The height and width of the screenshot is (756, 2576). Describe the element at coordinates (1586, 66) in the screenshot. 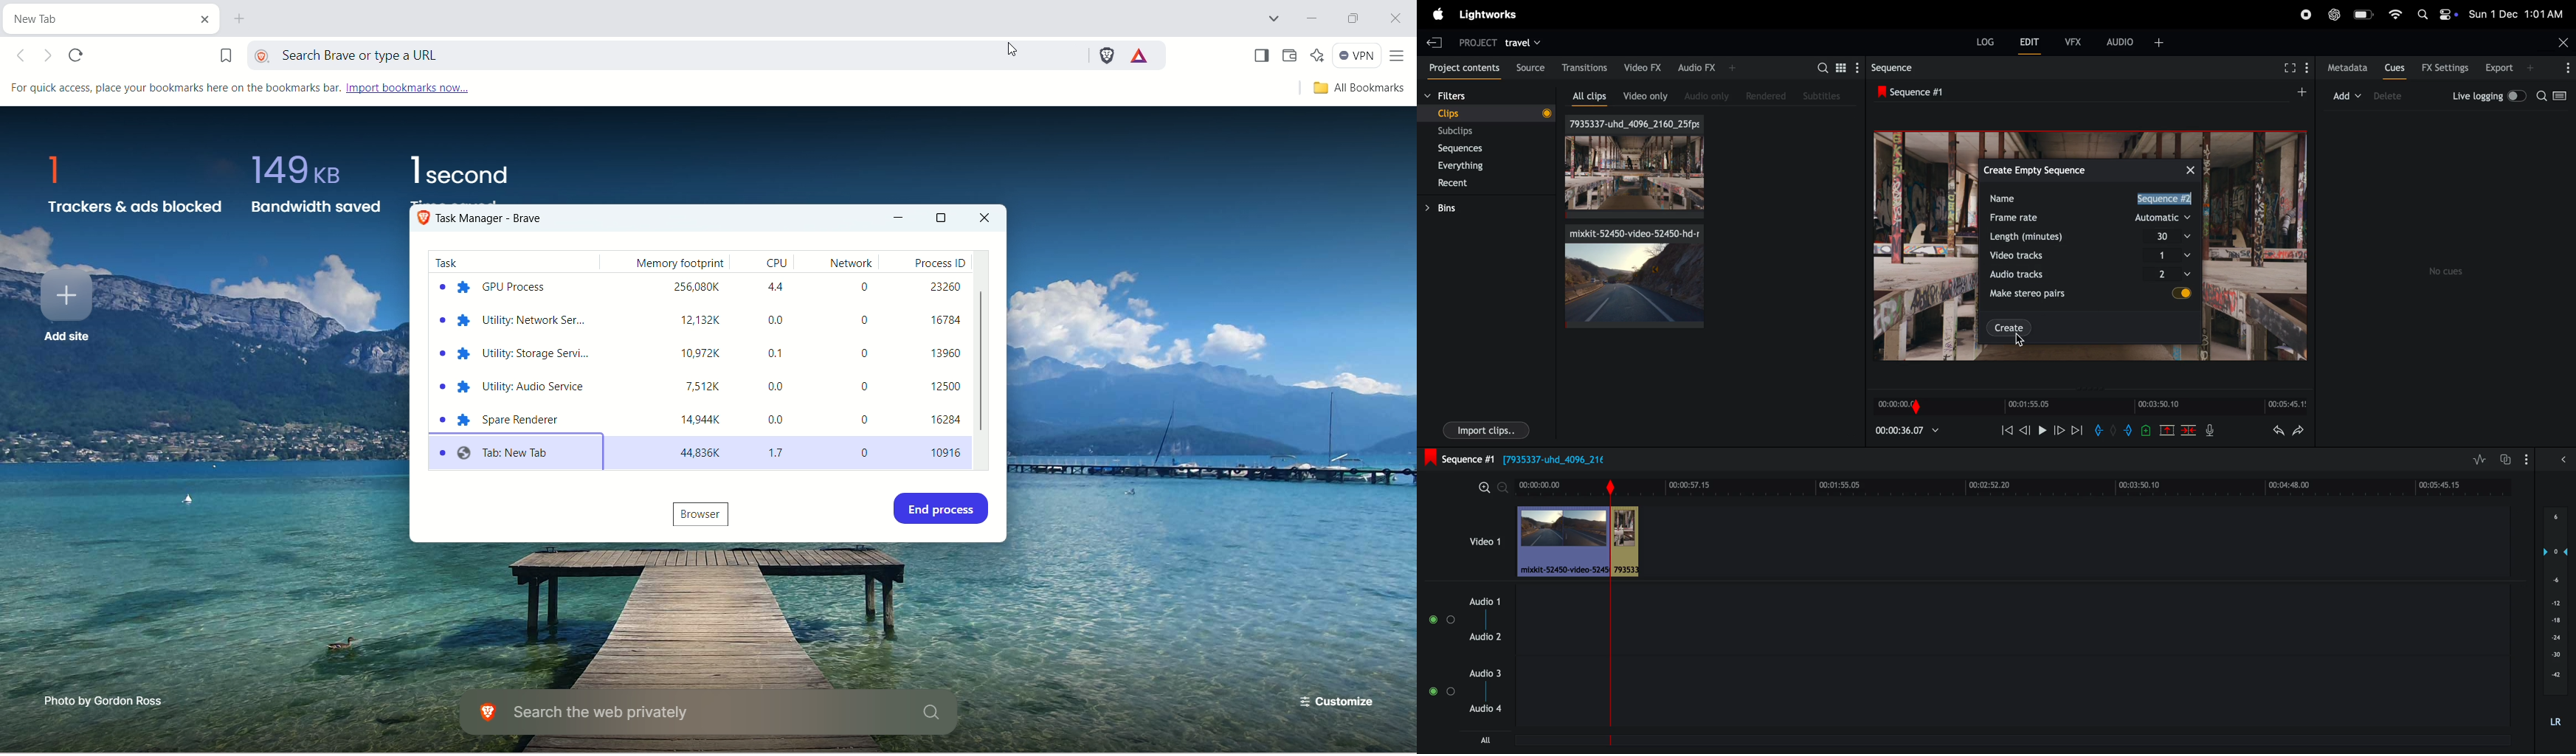

I see `transitions` at that location.